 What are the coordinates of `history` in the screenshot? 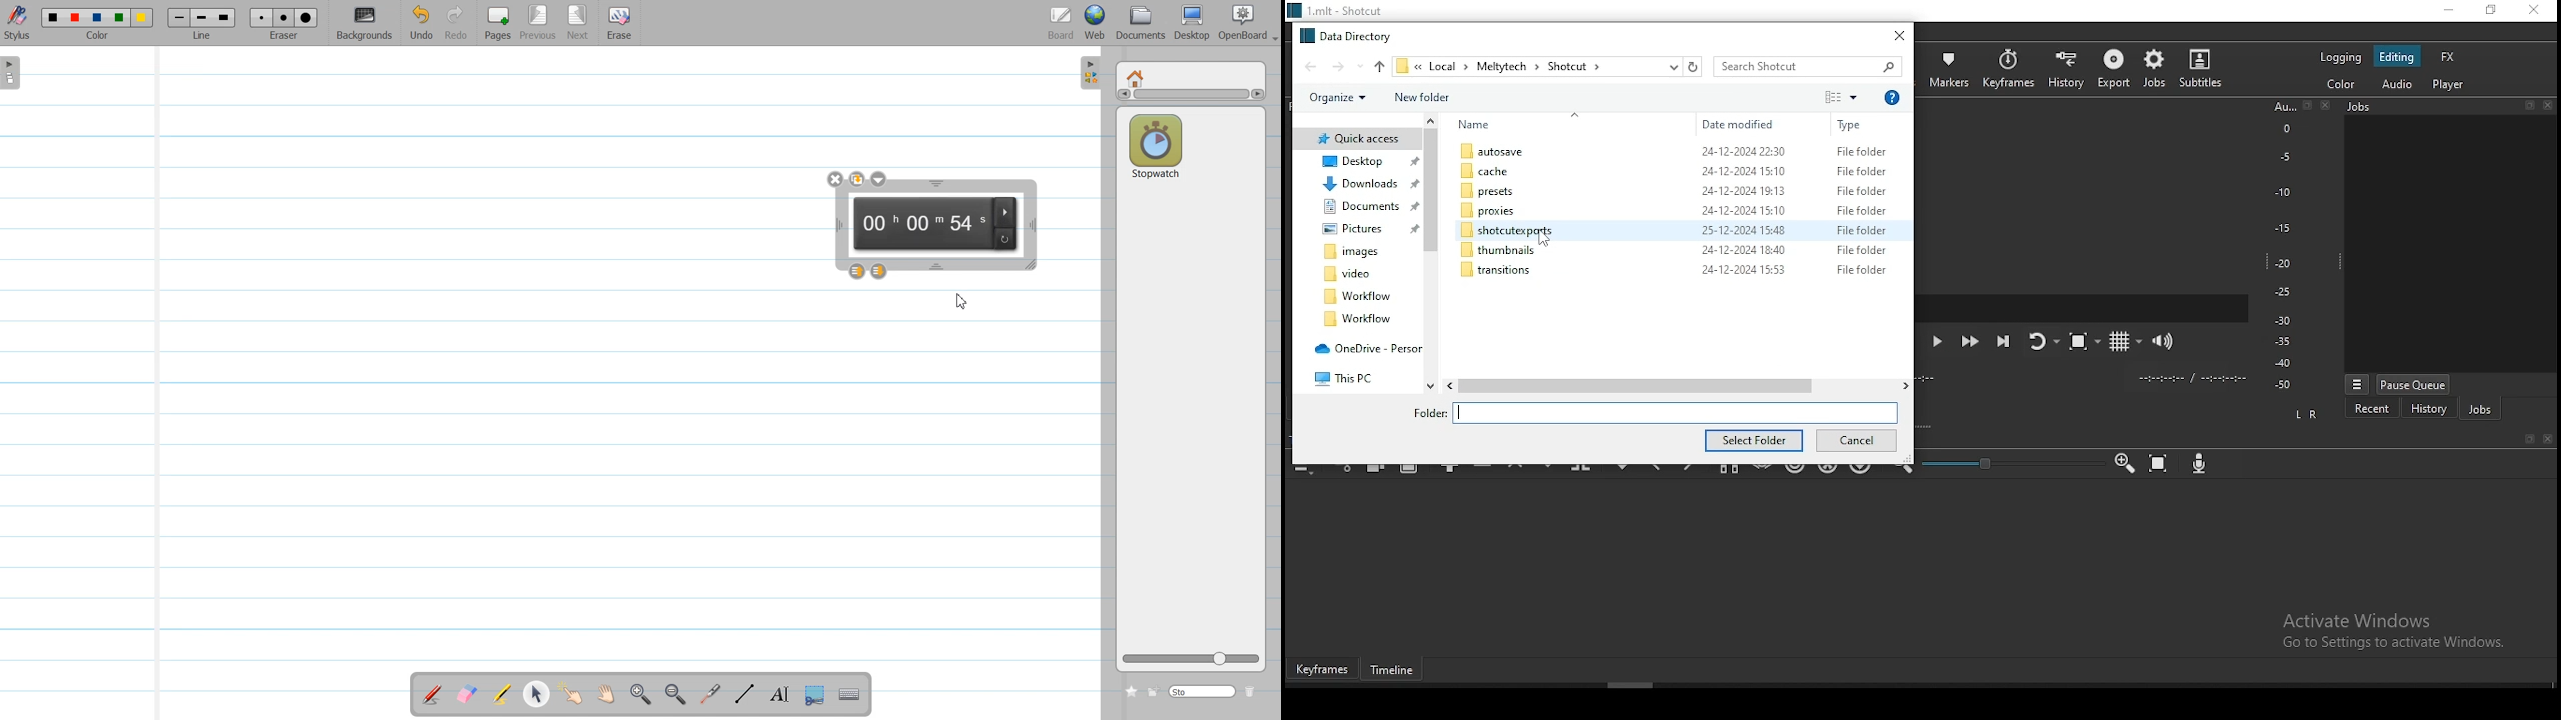 It's located at (2429, 409).